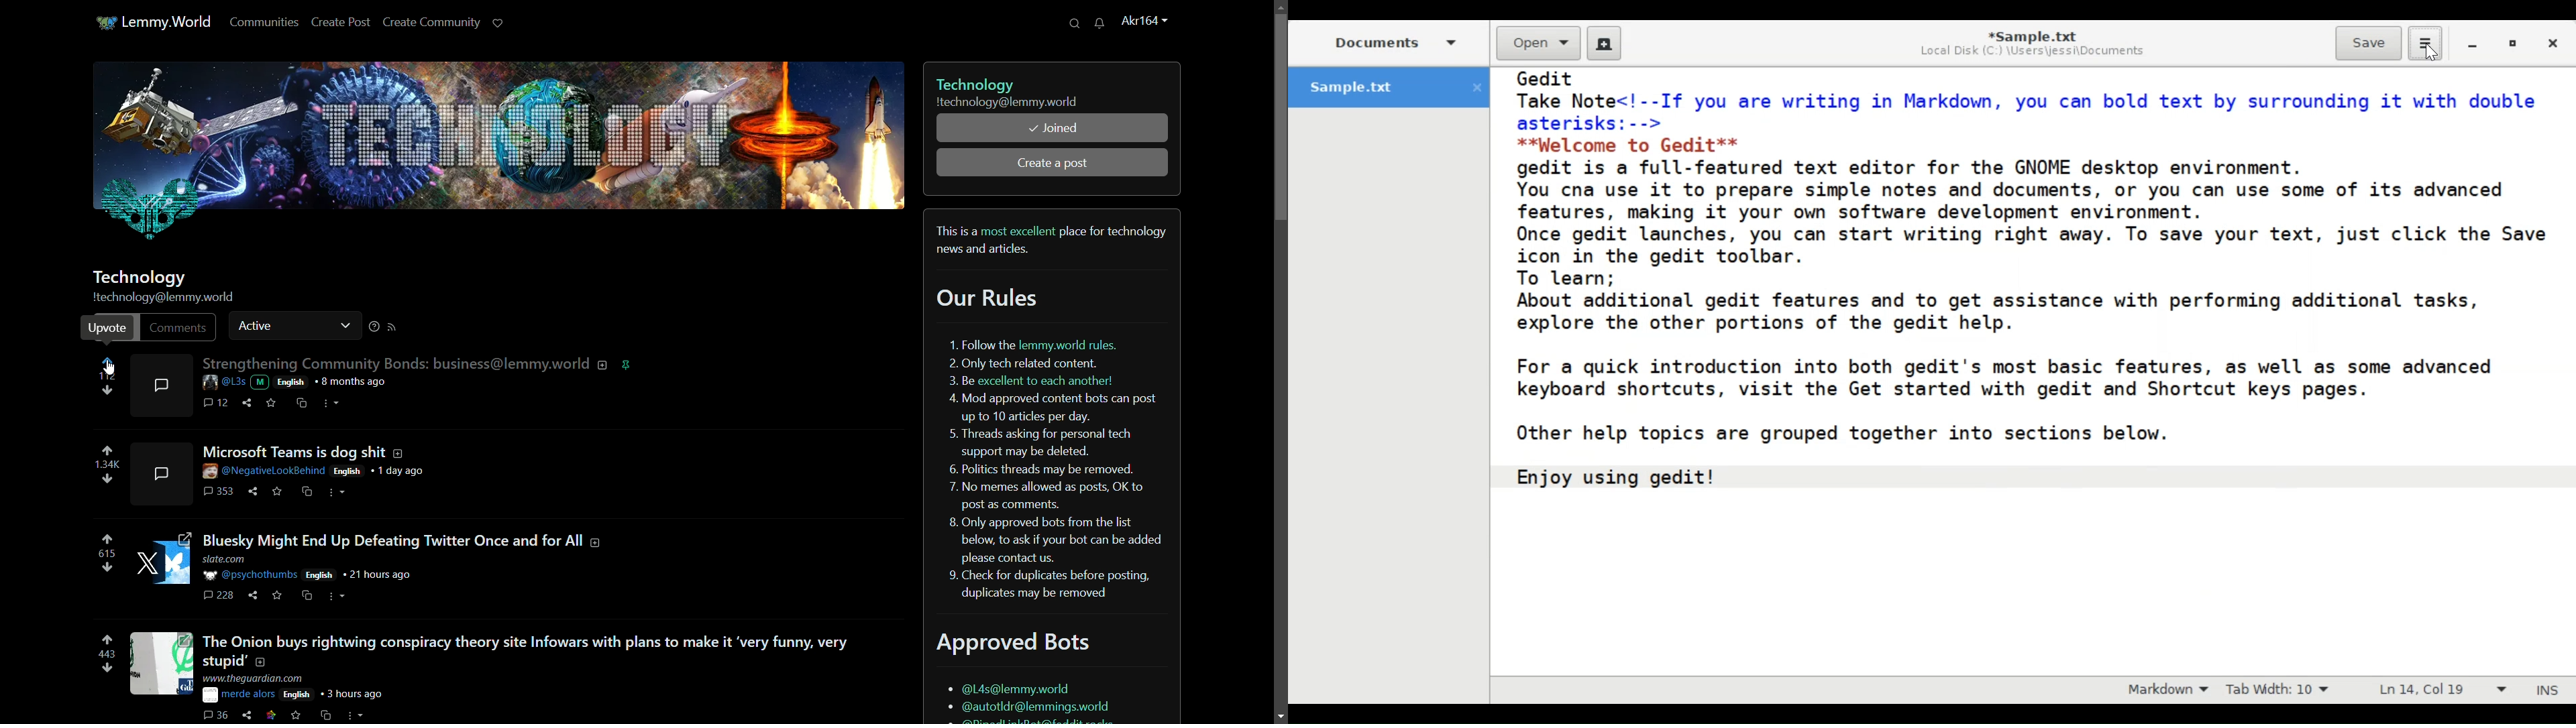 This screenshot has width=2576, height=728. What do you see at coordinates (280, 490) in the screenshot?
I see `save` at bounding box center [280, 490].